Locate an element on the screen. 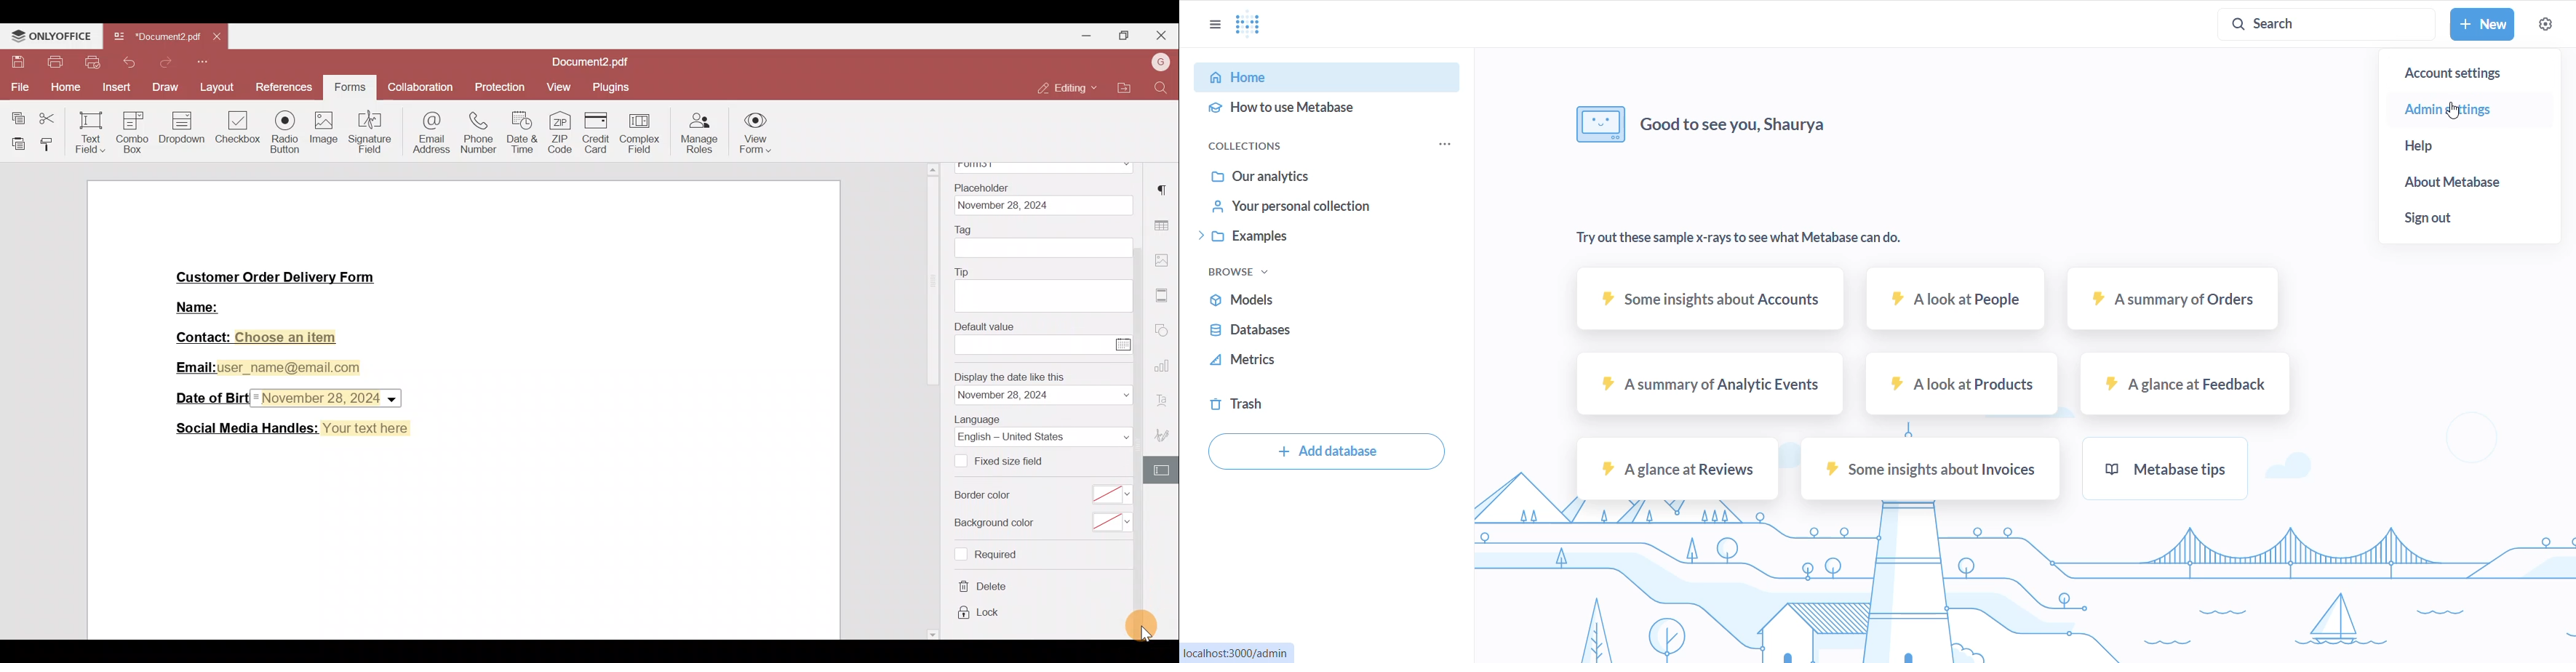  Copy style is located at coordinates (49, 142).